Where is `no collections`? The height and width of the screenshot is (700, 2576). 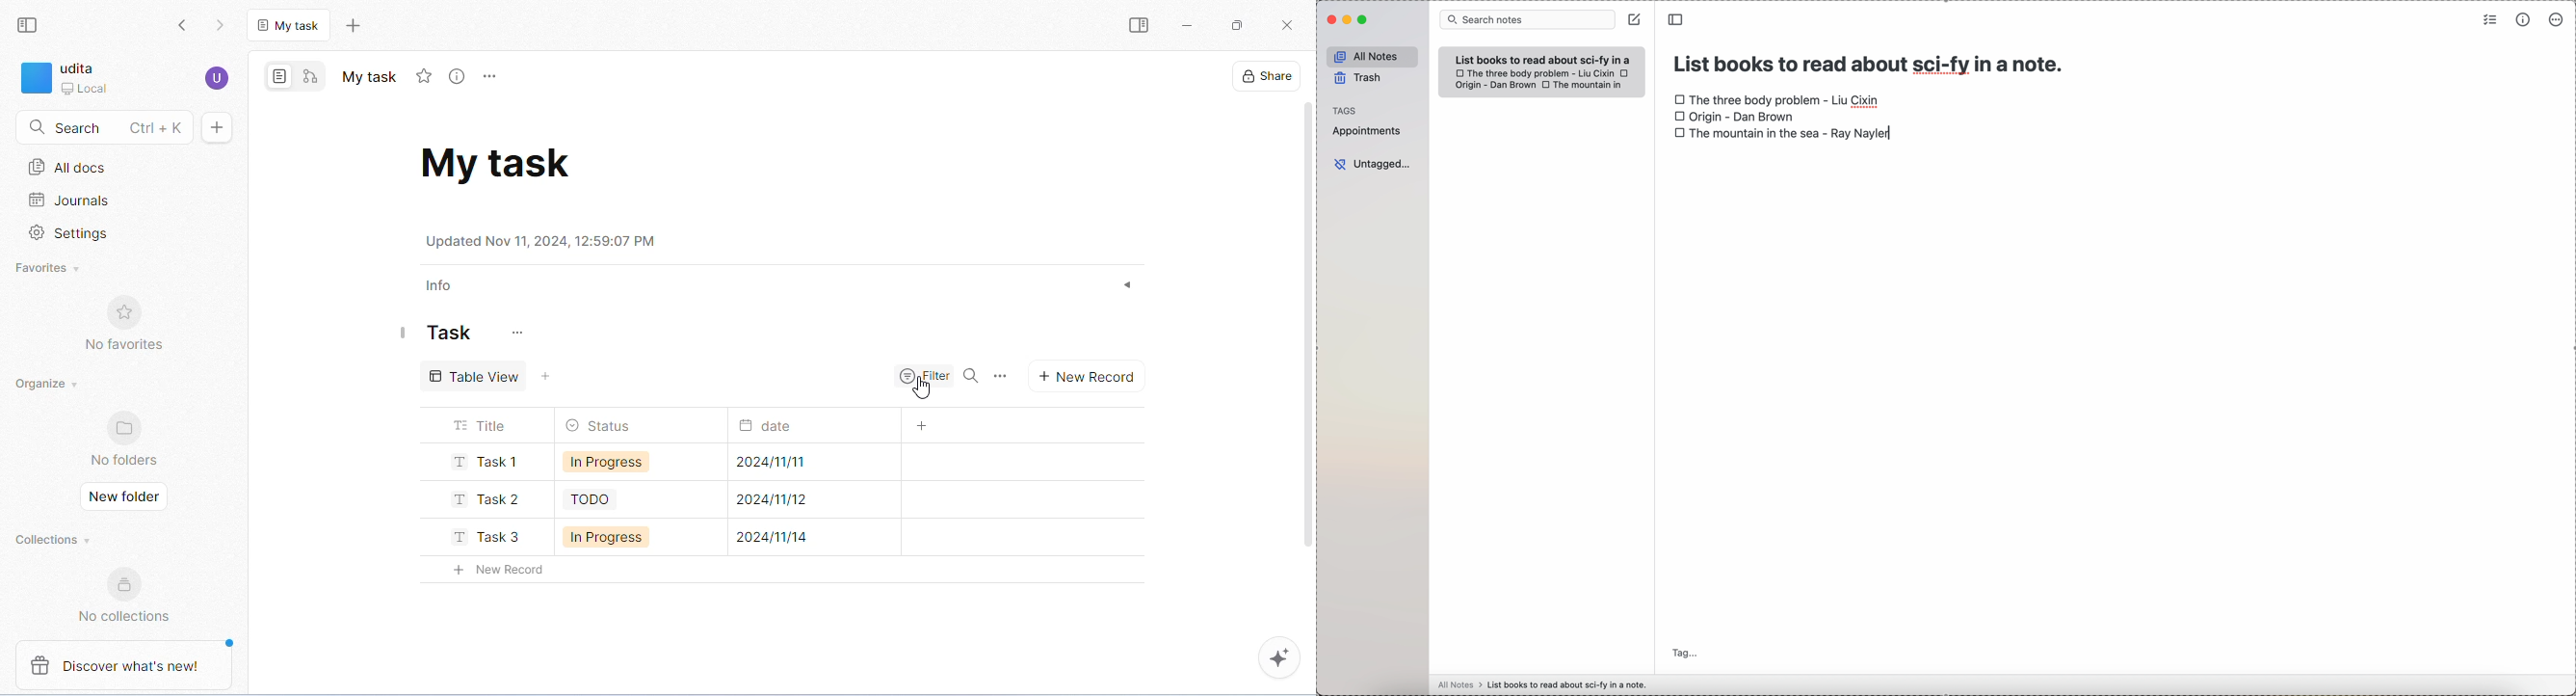
no collections is located at coordinates (124, 616).